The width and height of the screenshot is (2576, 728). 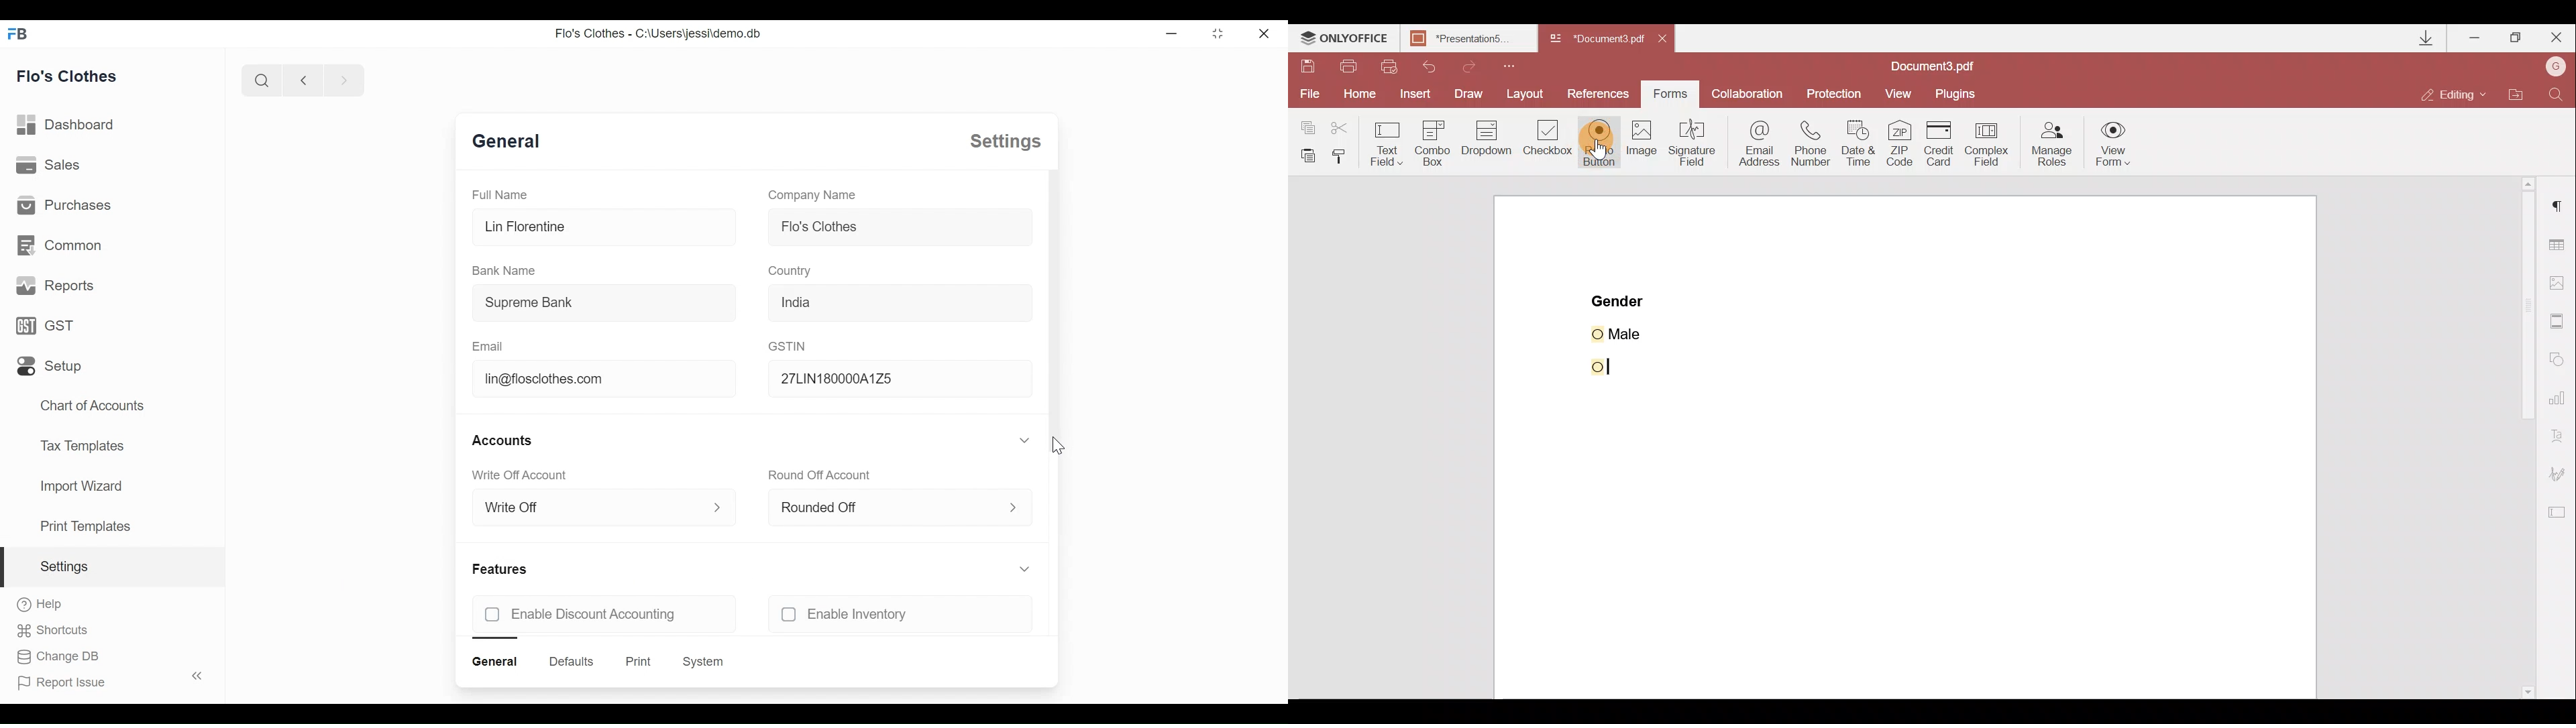 I want to click on Gender, so click(x=1619, y=300).